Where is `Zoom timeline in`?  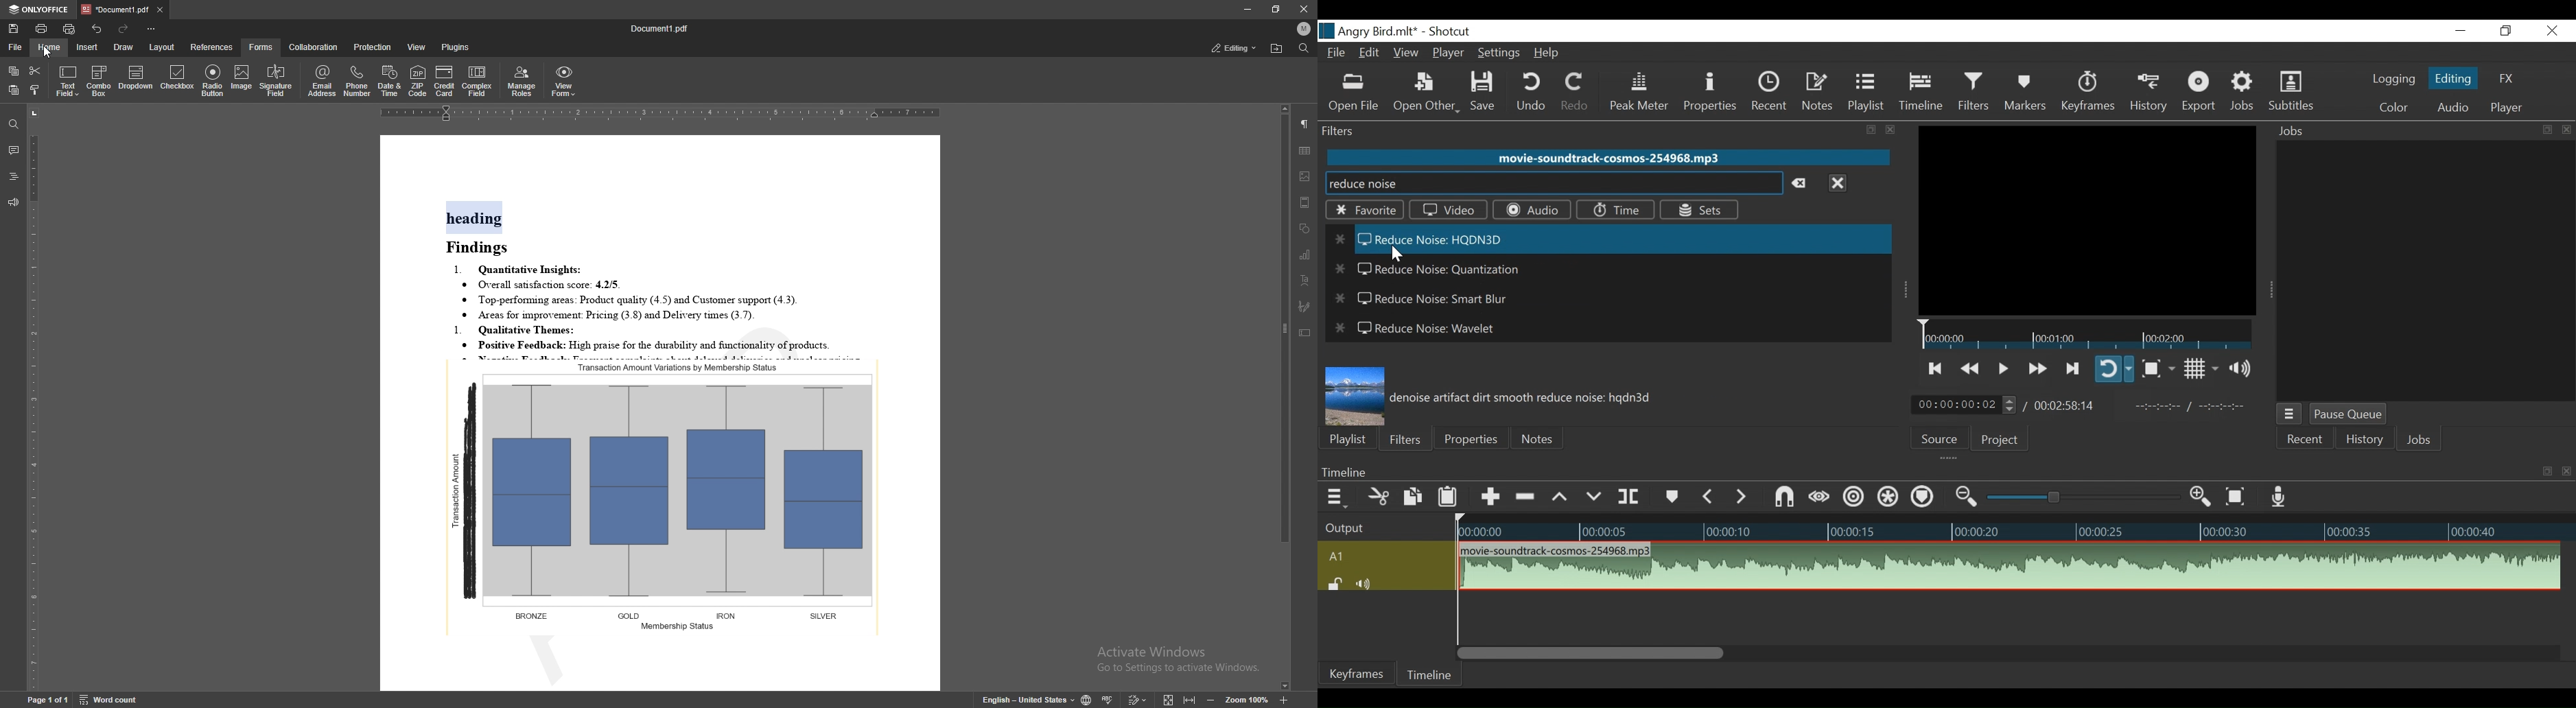 Zoom timeline in is located at coordinates (2203, 497).